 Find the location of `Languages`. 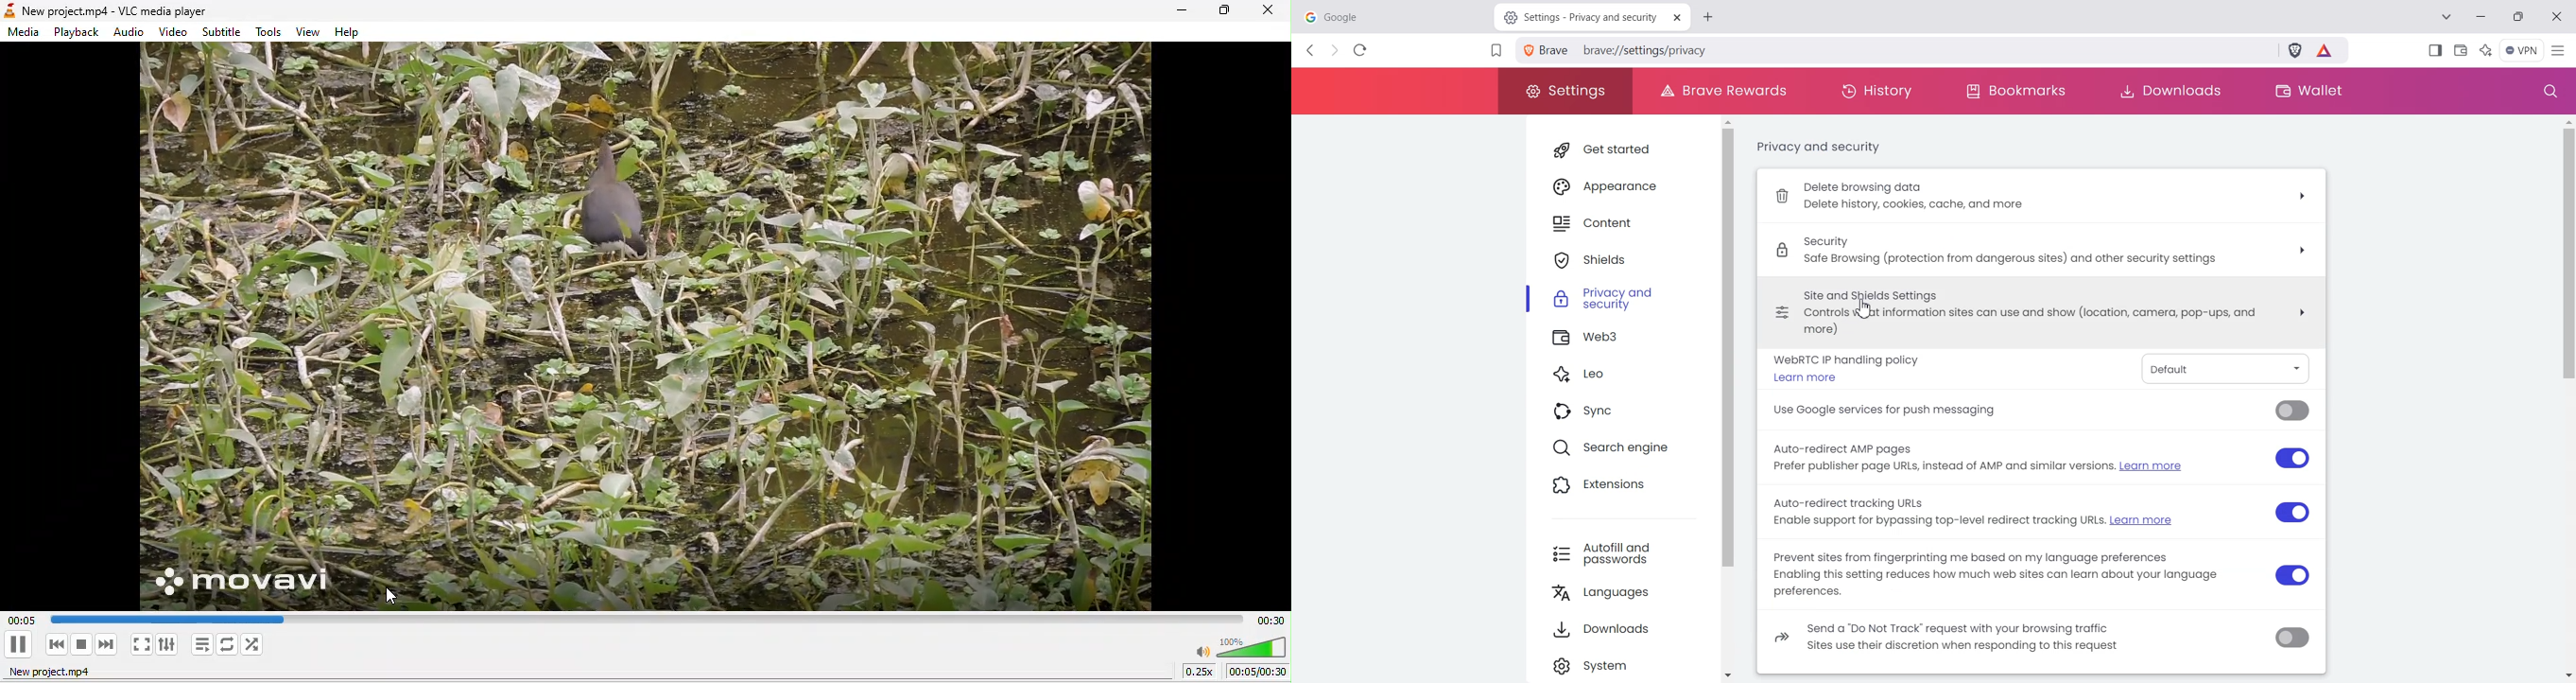

Languages is located at coordinates (1628, 595).